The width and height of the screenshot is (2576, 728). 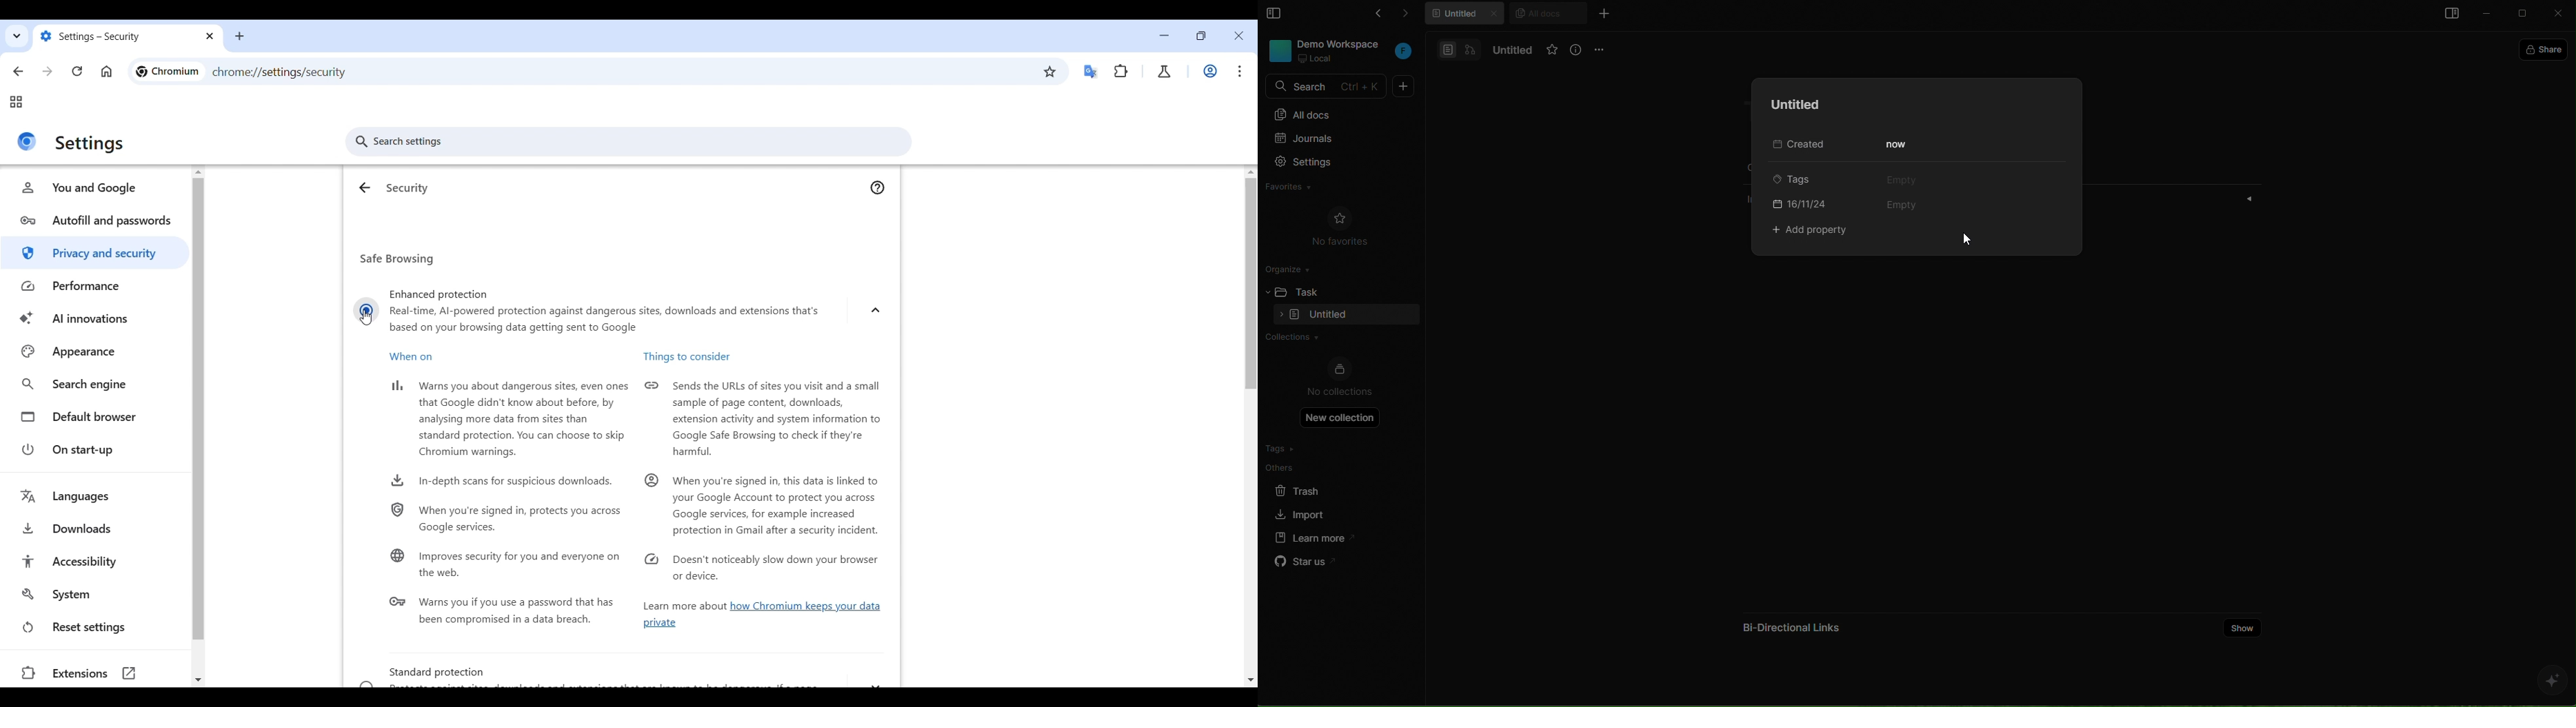 I want to click on Logo of current site, so click(x=27, y=142).